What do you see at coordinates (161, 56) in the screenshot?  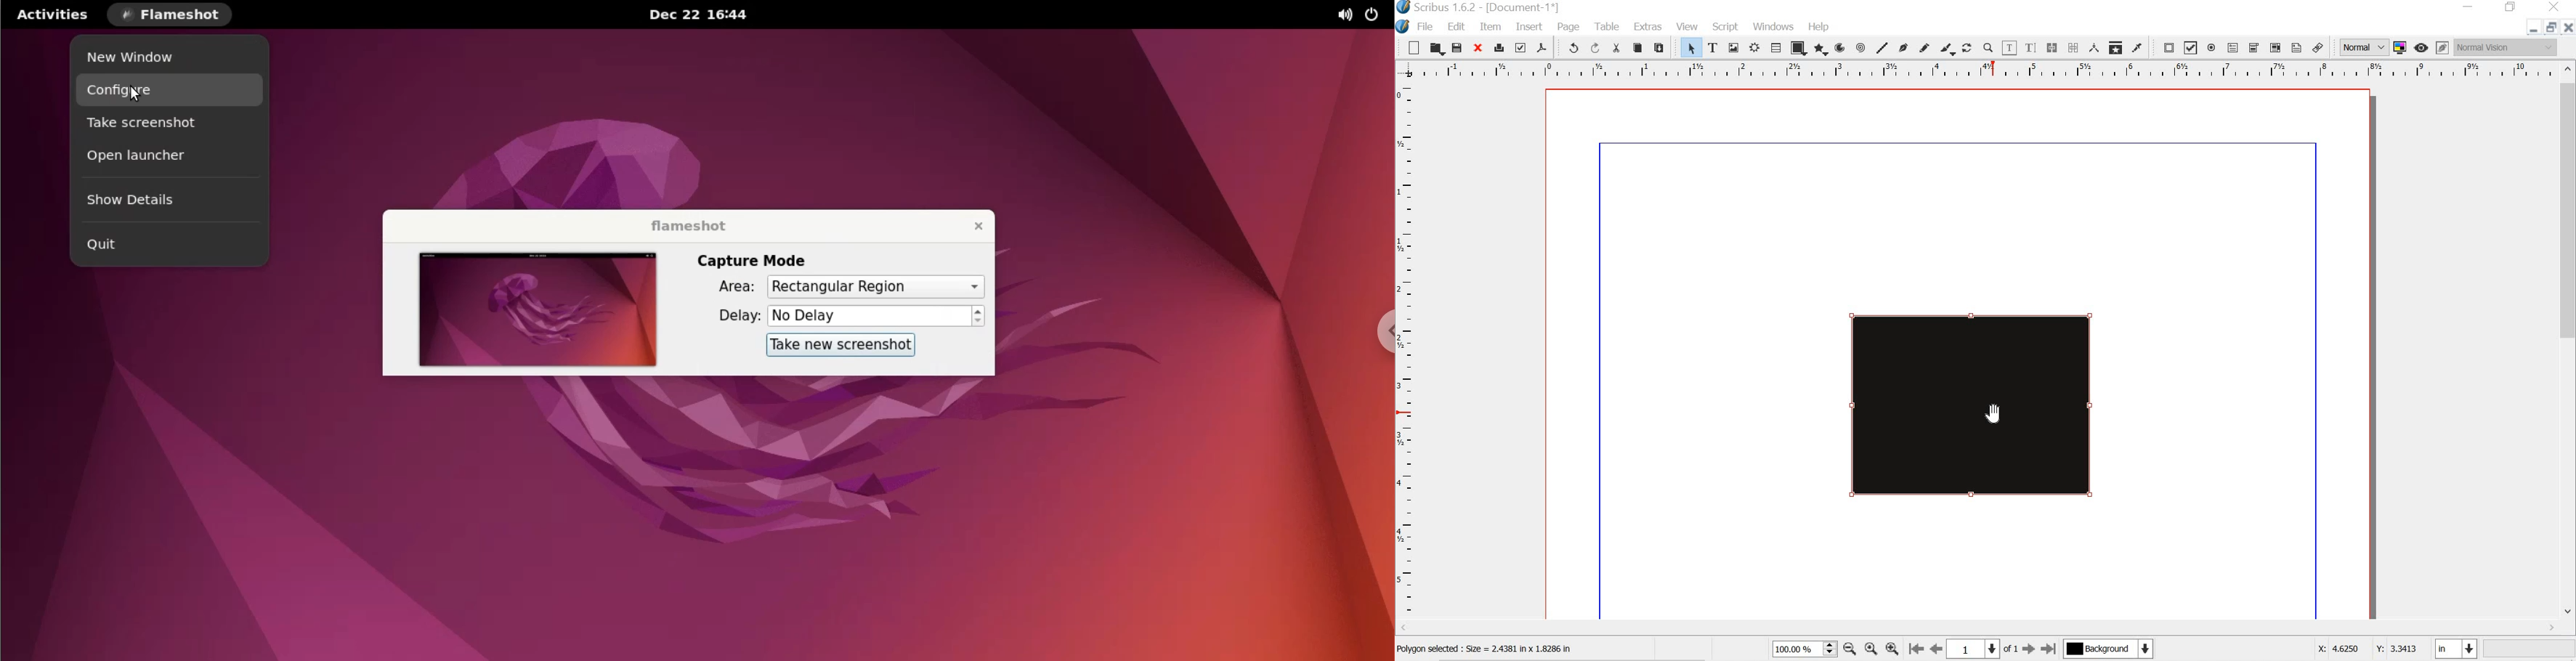 I see `new window` at bounding box center [161, 56].